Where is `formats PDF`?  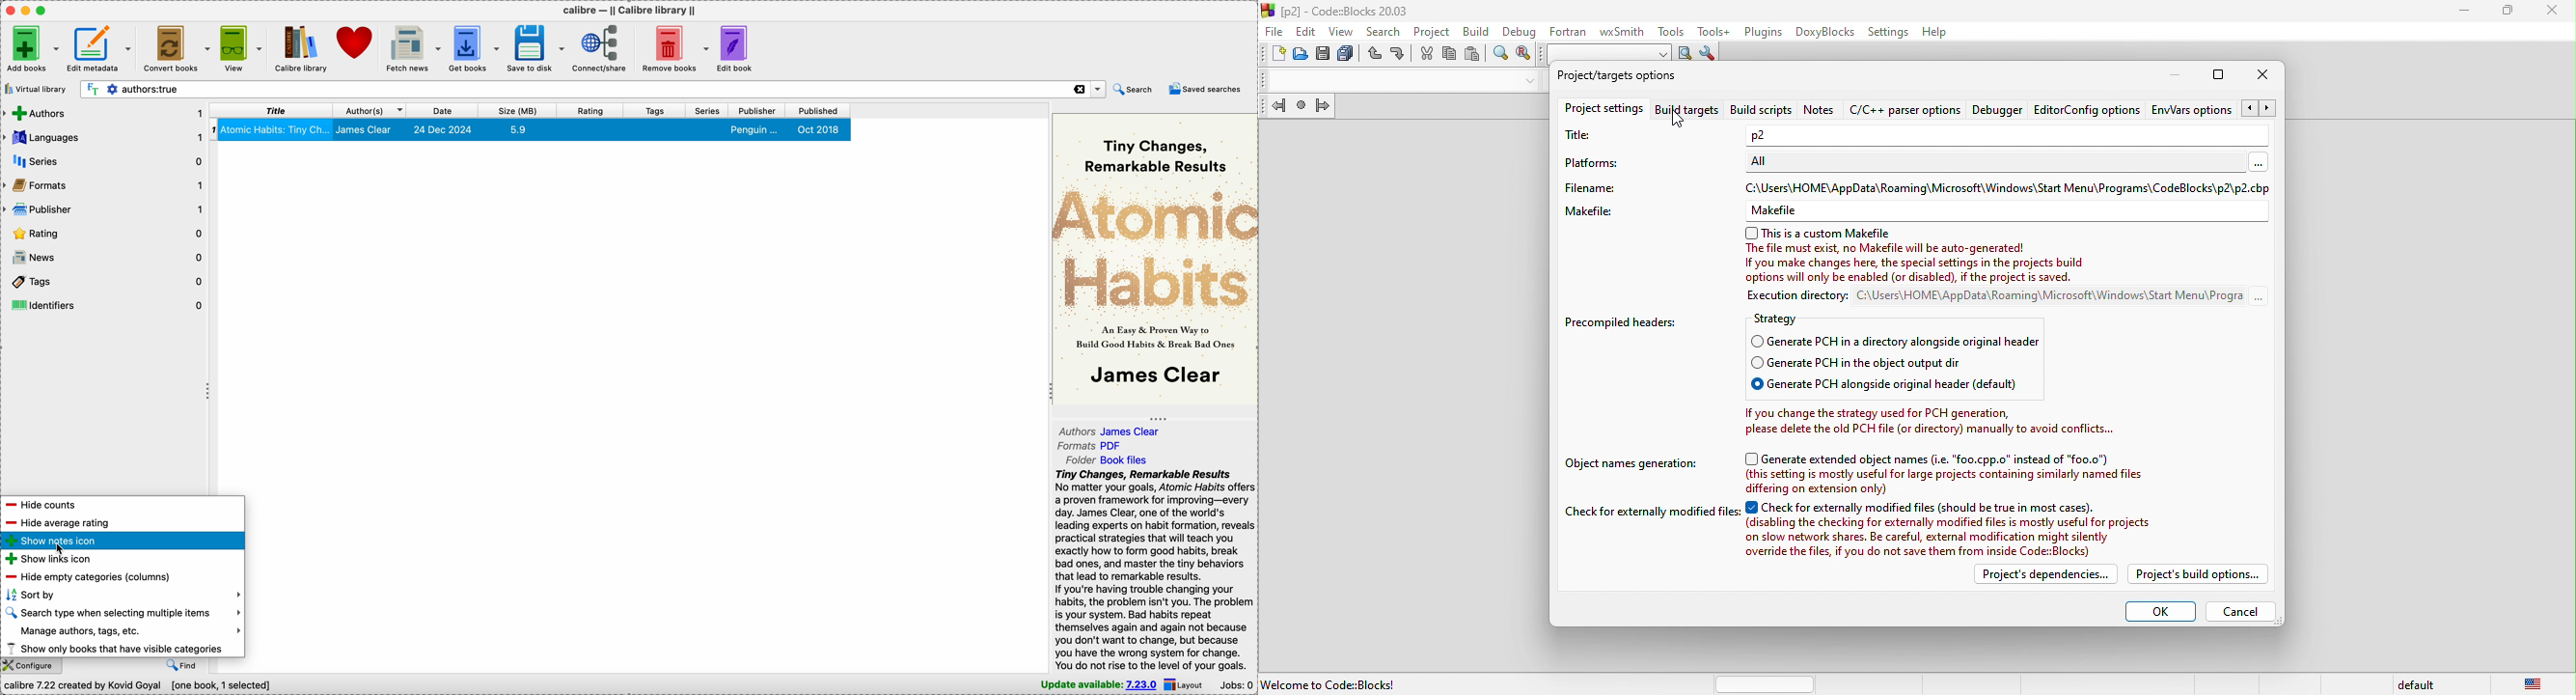 formats PDF is located at coordinates (1092, 446).